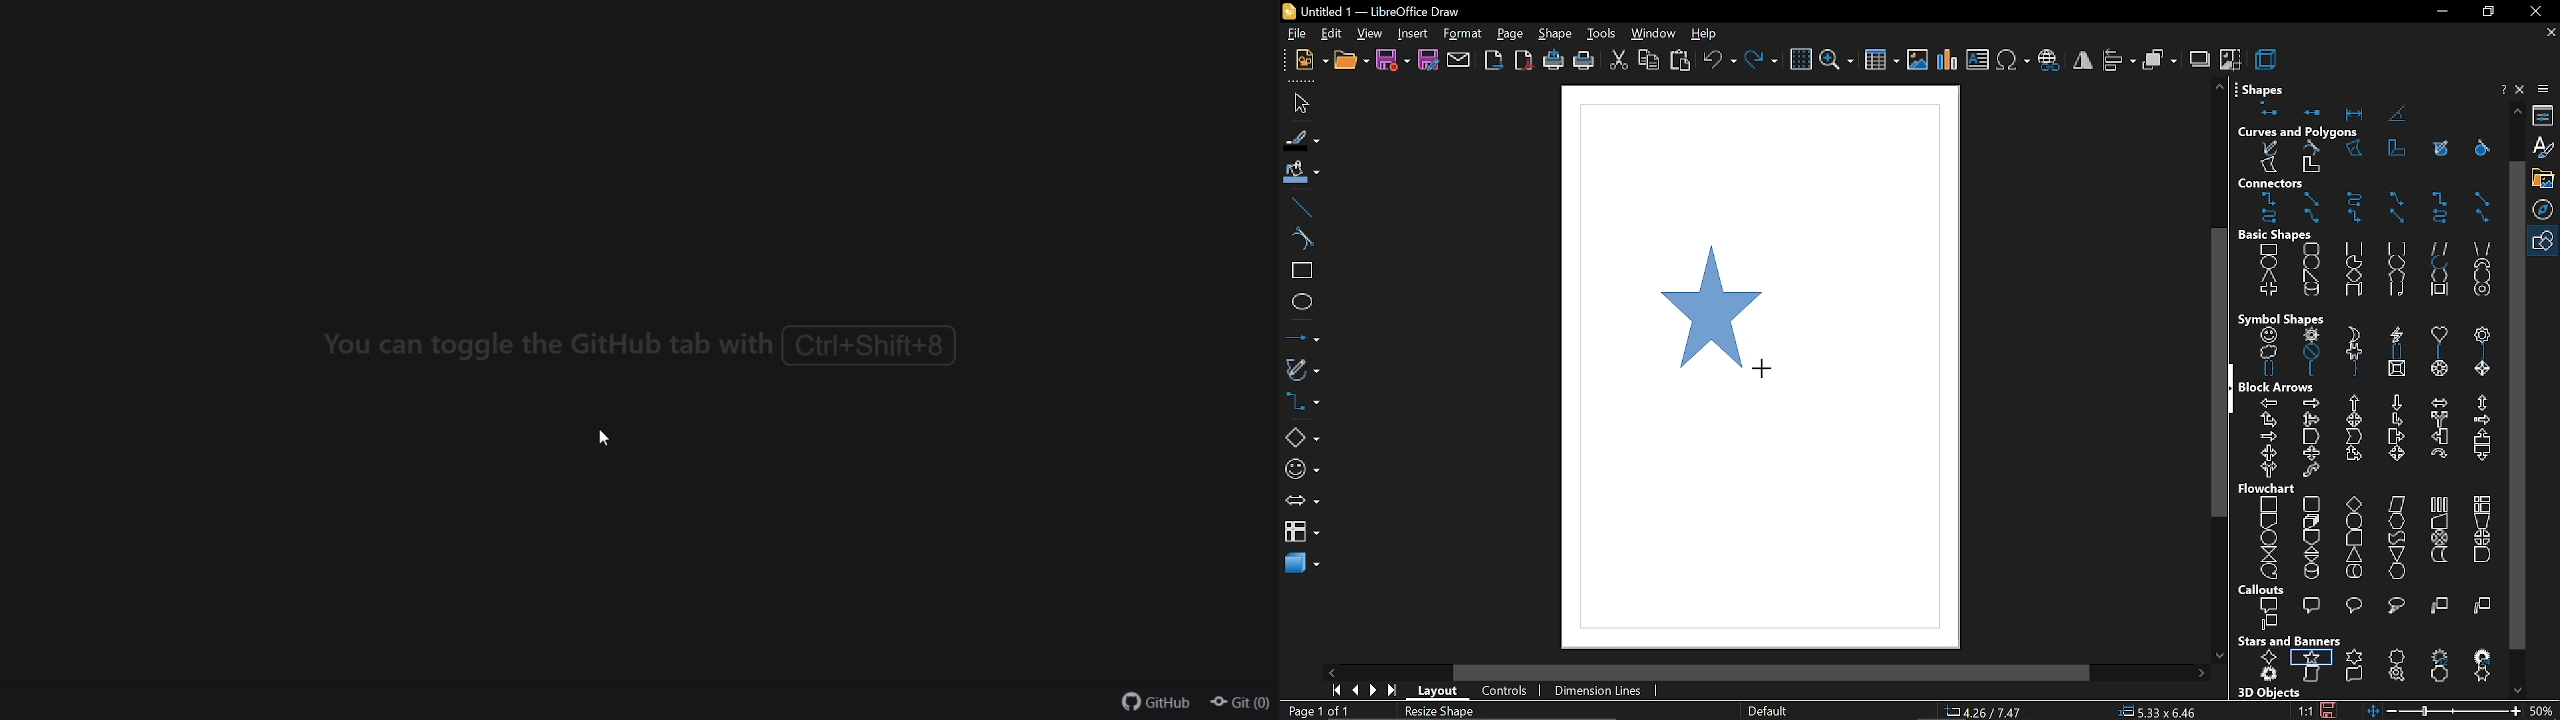 This screenshot has height=728, width=2576. Describe the element at coordinates (2205, 673) in the screenshot. I see `move right ` at that location.